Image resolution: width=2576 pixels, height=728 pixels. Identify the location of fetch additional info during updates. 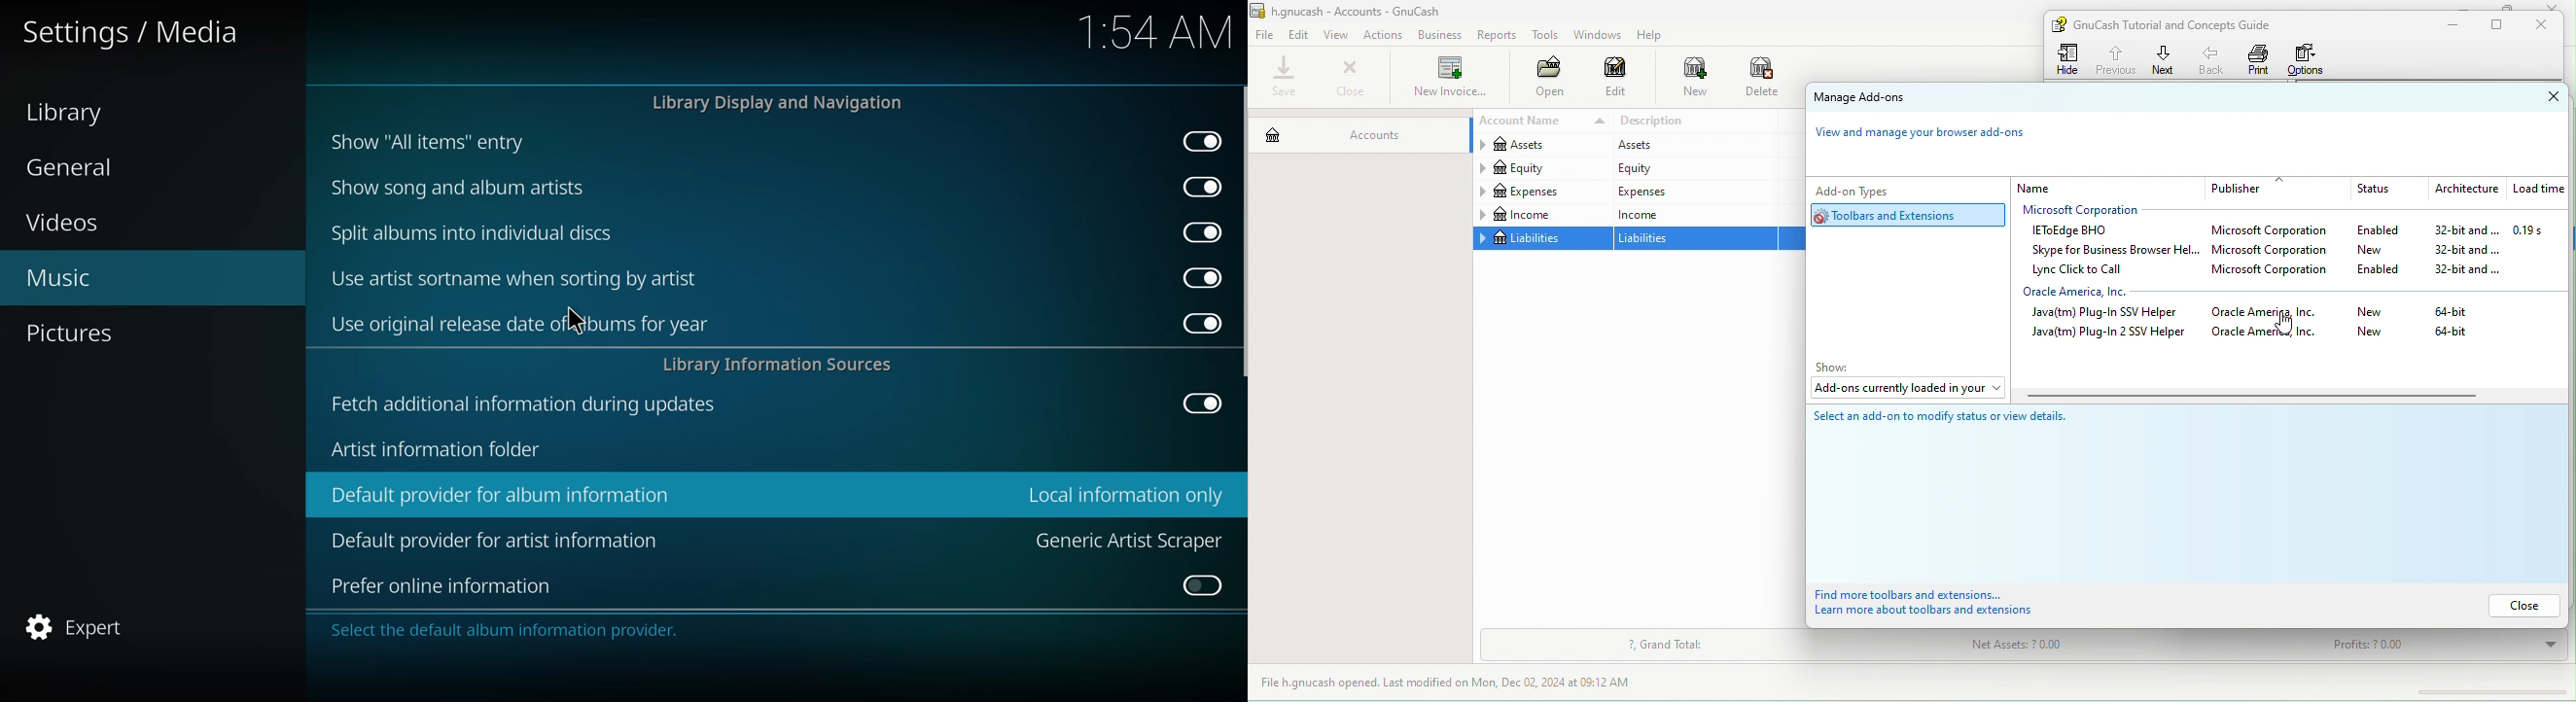
(525, 403).